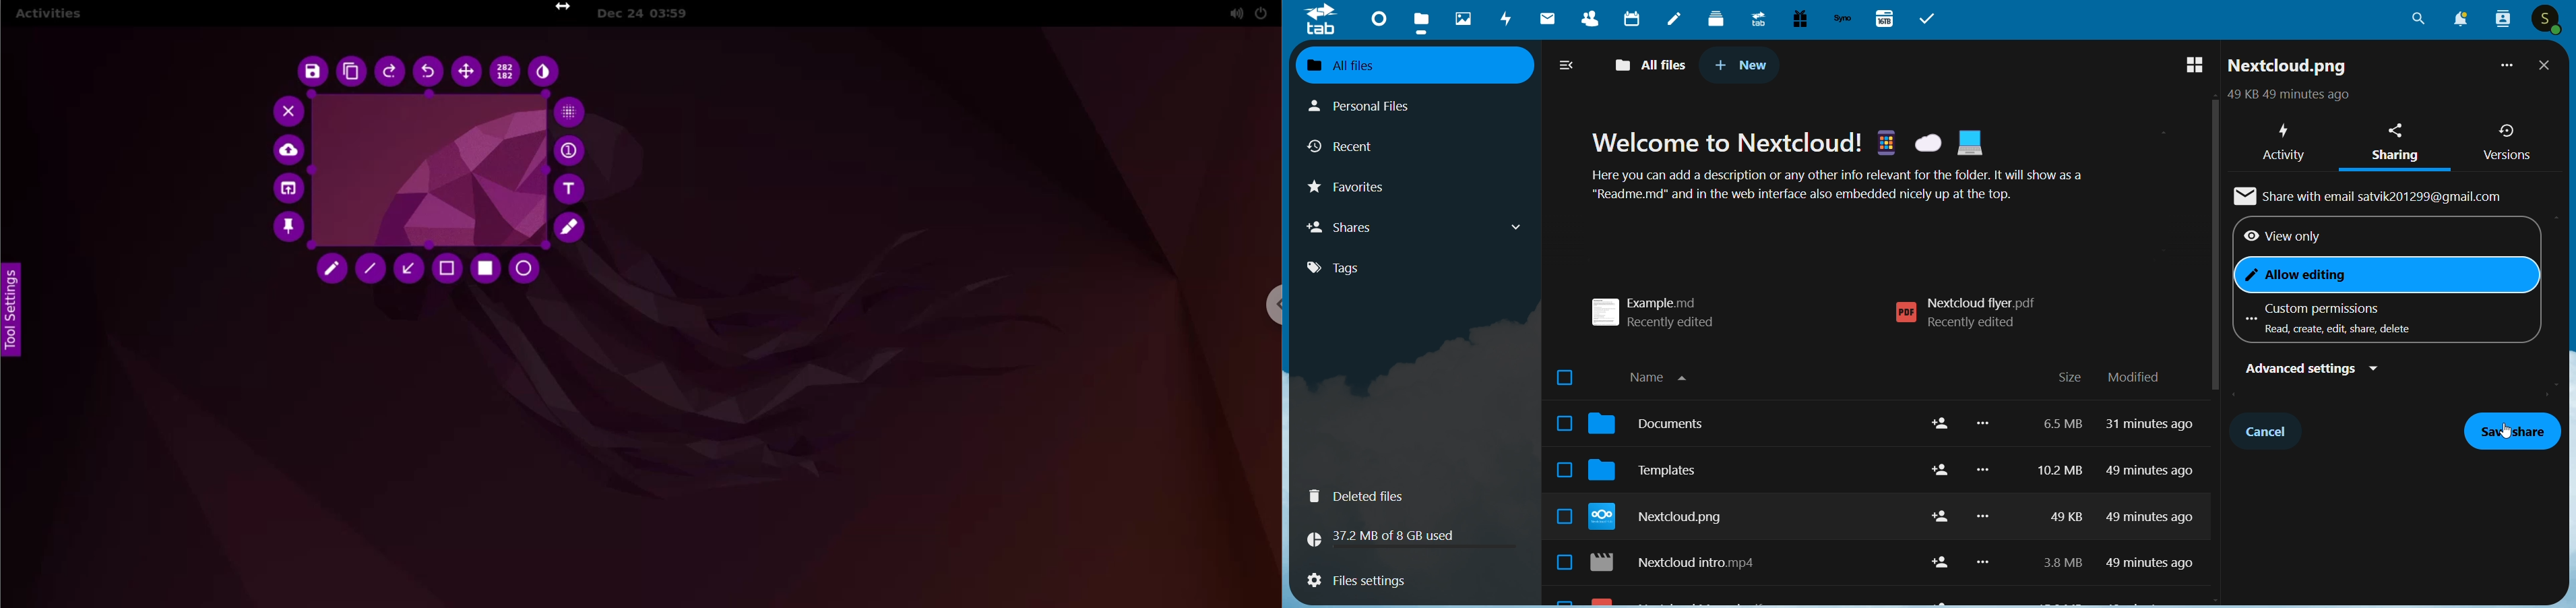 Image resolution: width=2576 pixels, height=616 pixels. Describe the element at coordinates (2288, 69) in the screenshot. I see `nextcloud png` at that location.